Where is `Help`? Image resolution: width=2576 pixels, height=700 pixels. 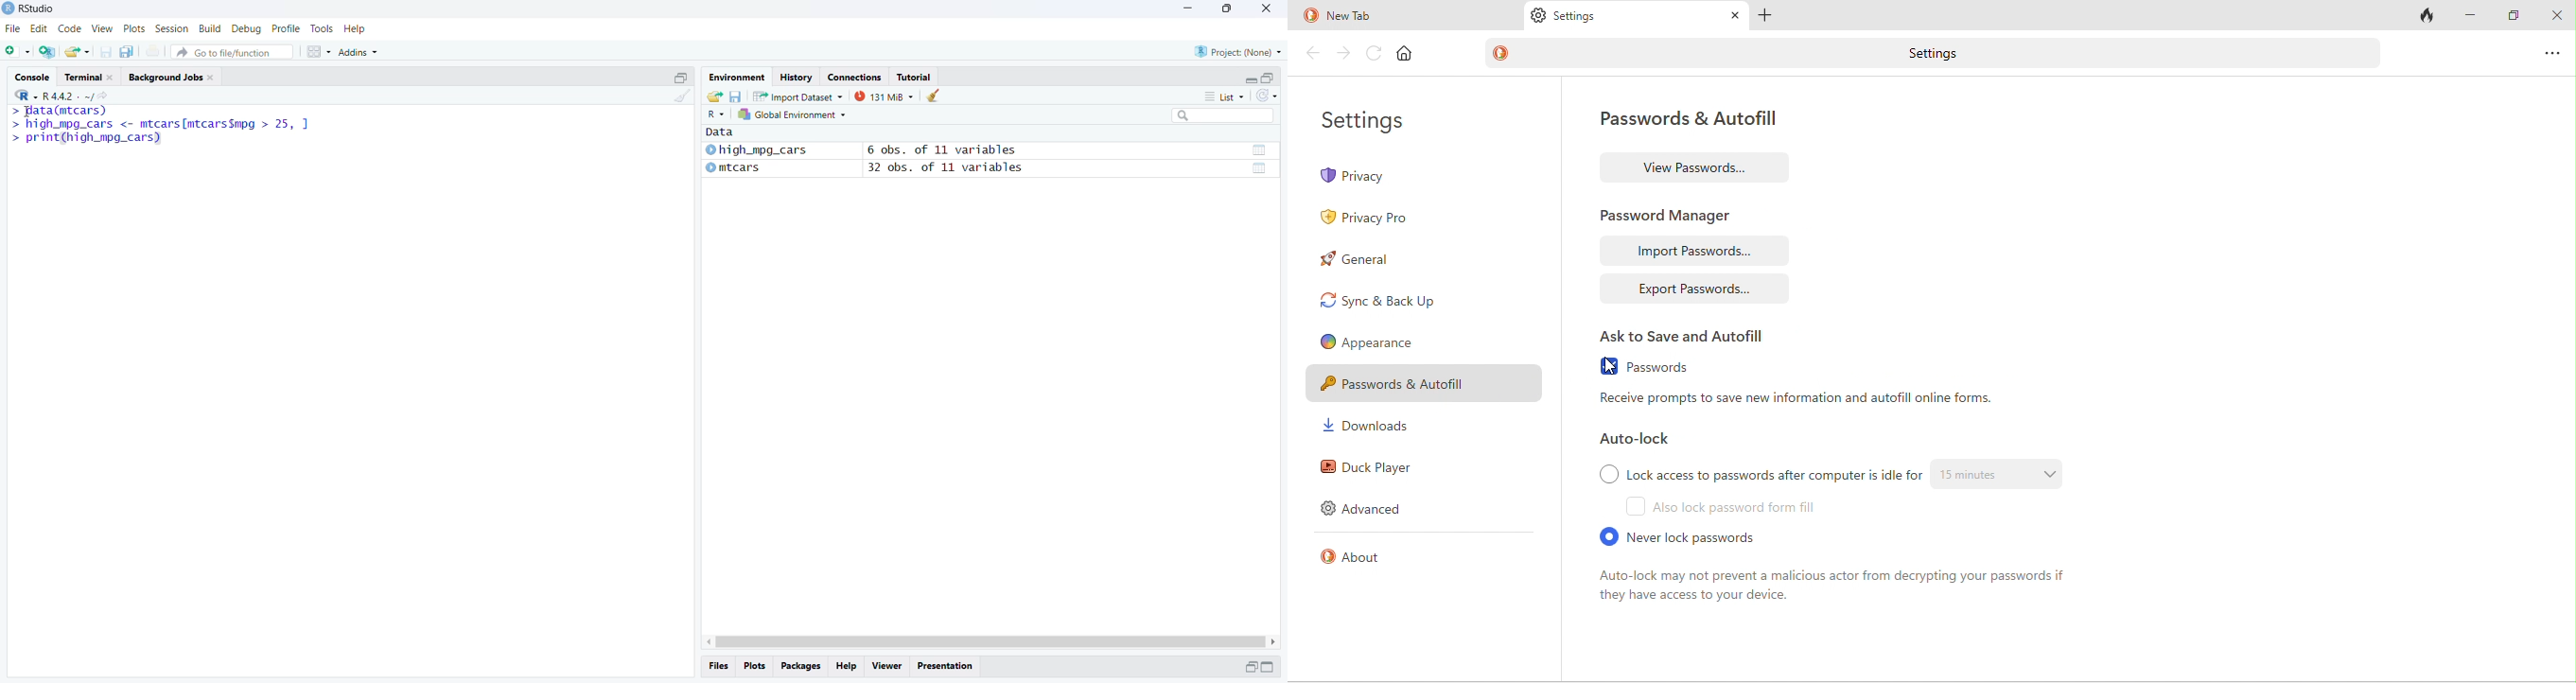 Help is located at coordinates (847, 667).